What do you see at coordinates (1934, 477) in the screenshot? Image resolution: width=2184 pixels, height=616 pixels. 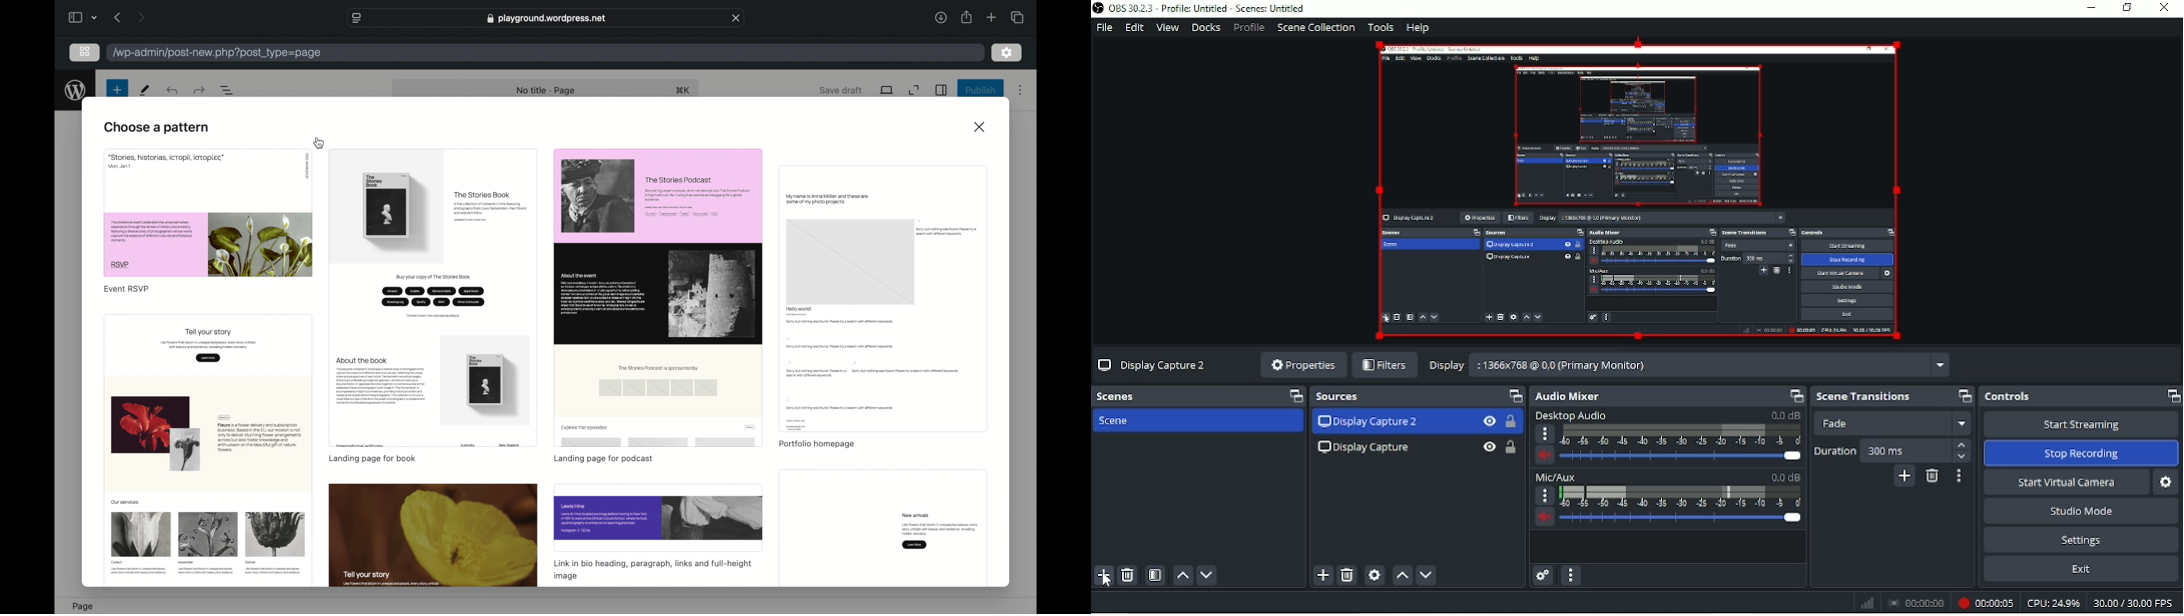 I see `Remove configurable transition` at bounding box center [1934, 477].